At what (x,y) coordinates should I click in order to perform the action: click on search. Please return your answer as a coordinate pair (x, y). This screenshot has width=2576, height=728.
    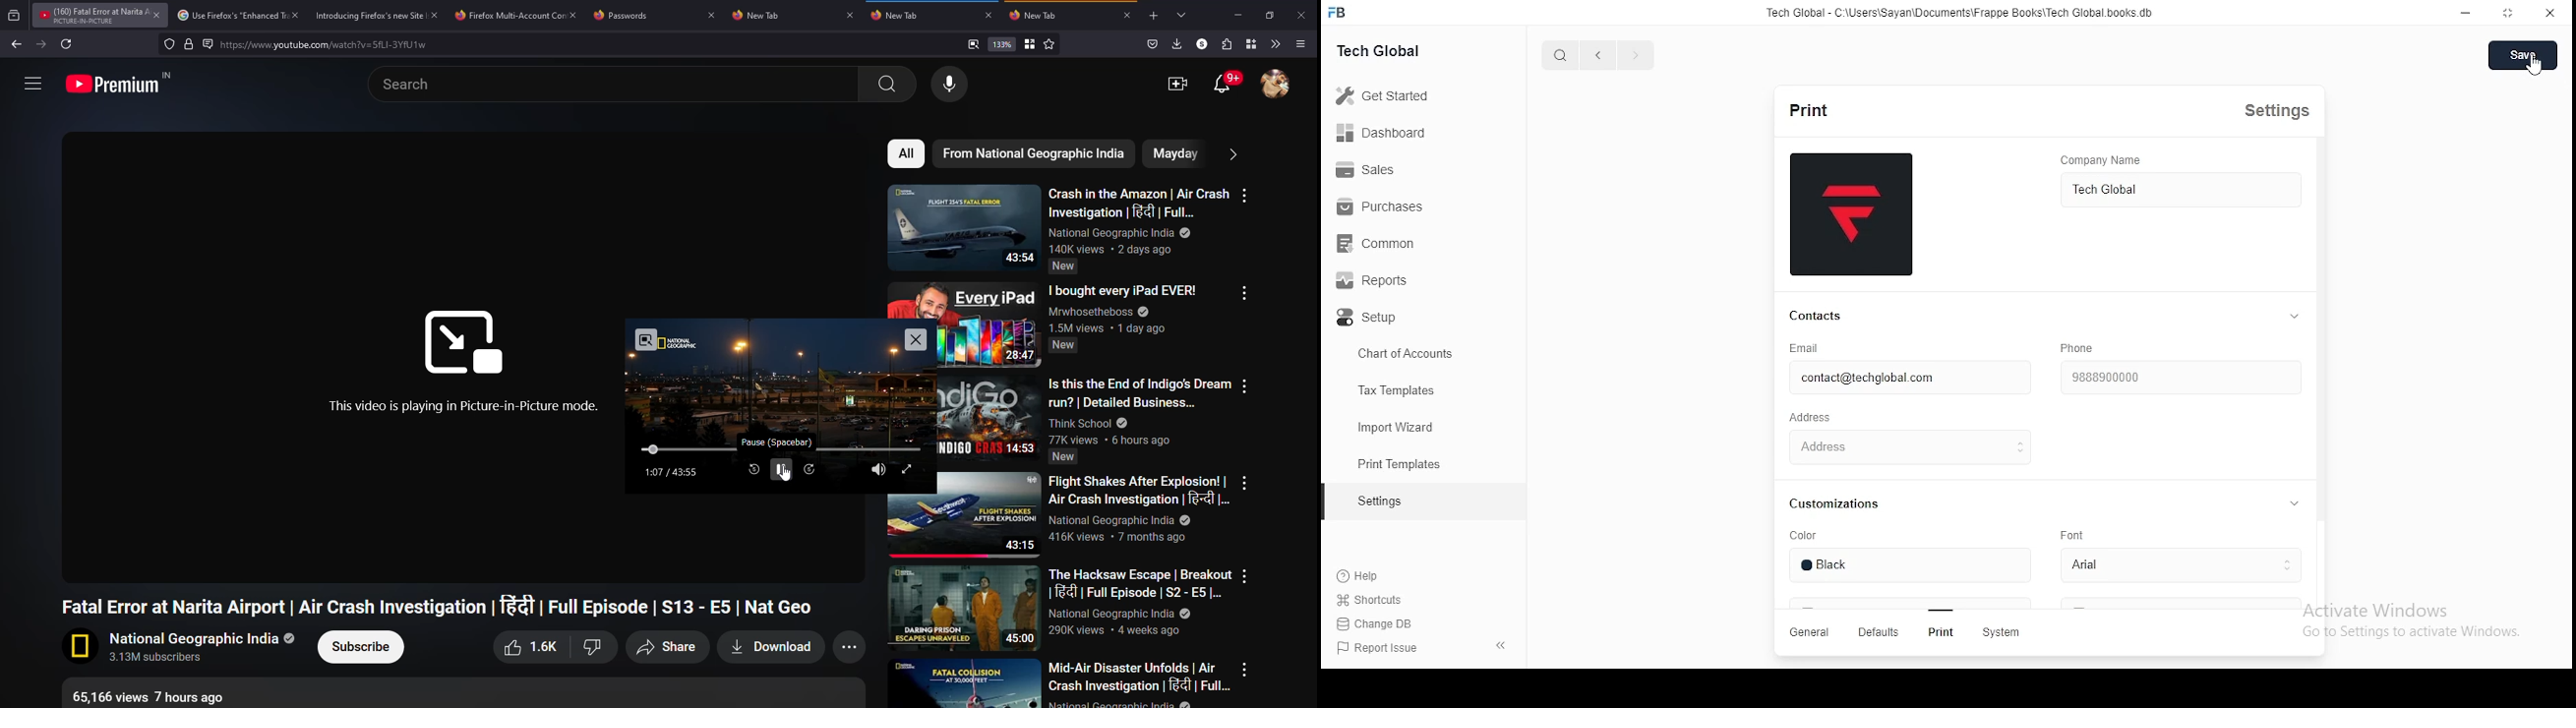
    Looking at the image, I should click on (618, 84).